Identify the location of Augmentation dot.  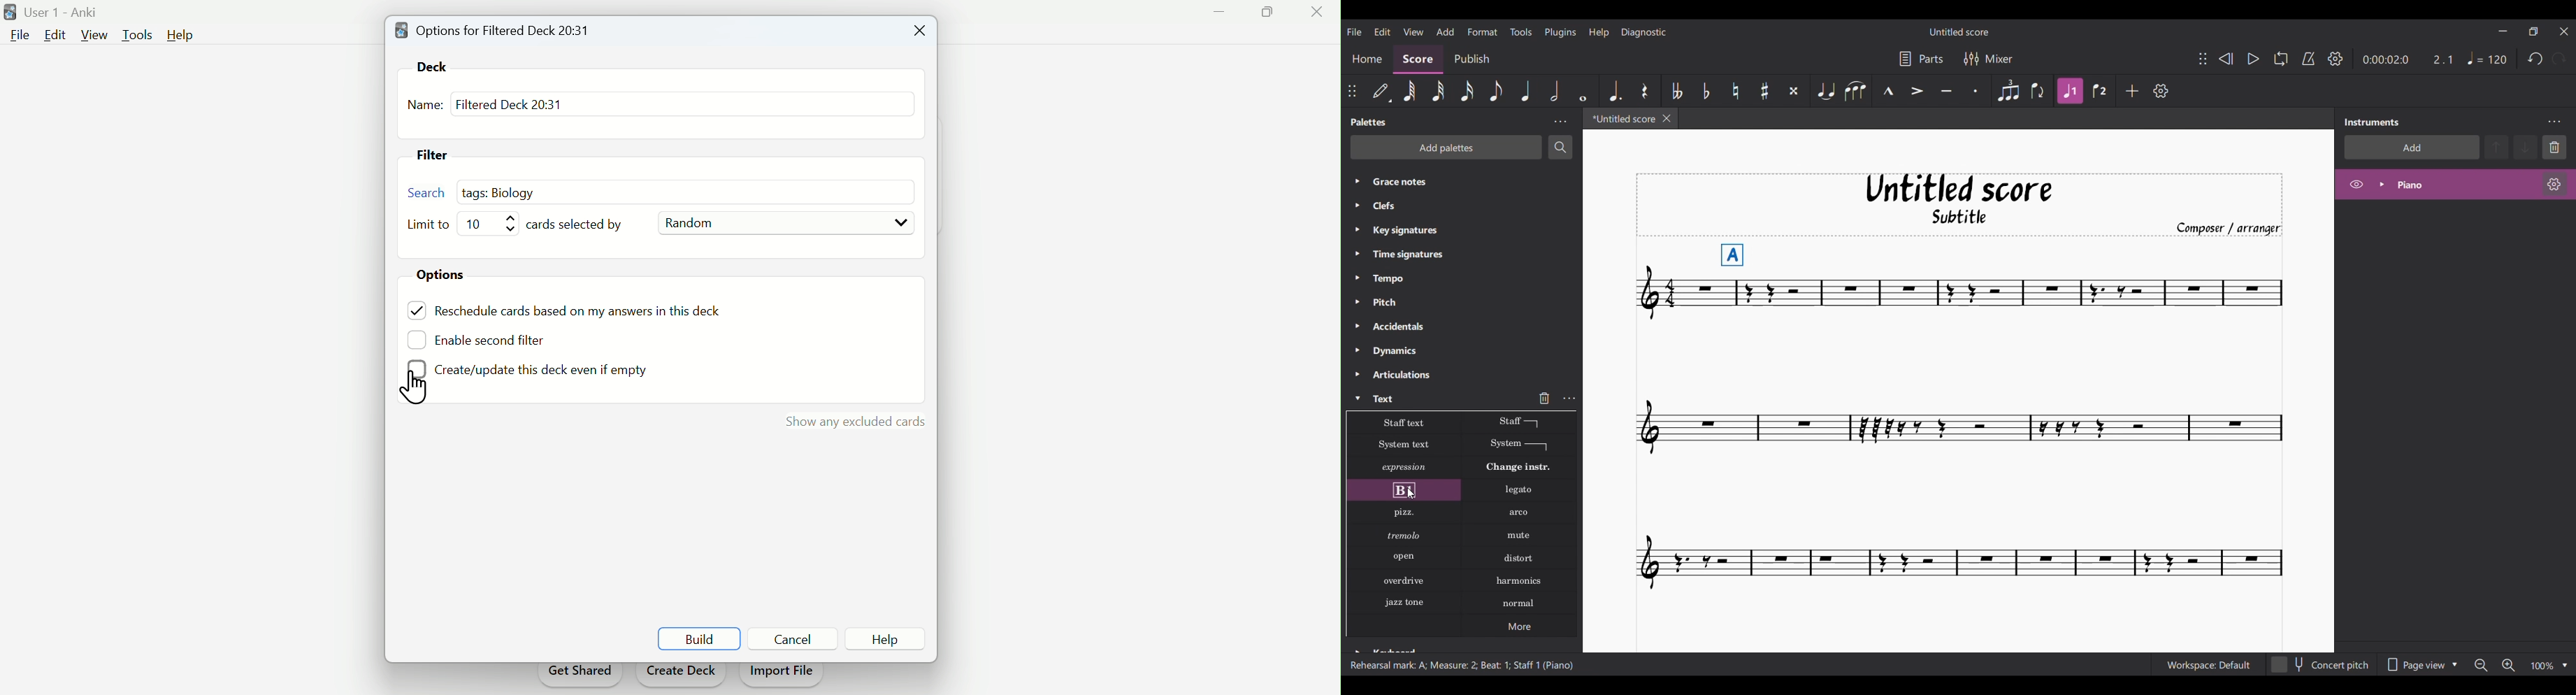
(1616, 91).